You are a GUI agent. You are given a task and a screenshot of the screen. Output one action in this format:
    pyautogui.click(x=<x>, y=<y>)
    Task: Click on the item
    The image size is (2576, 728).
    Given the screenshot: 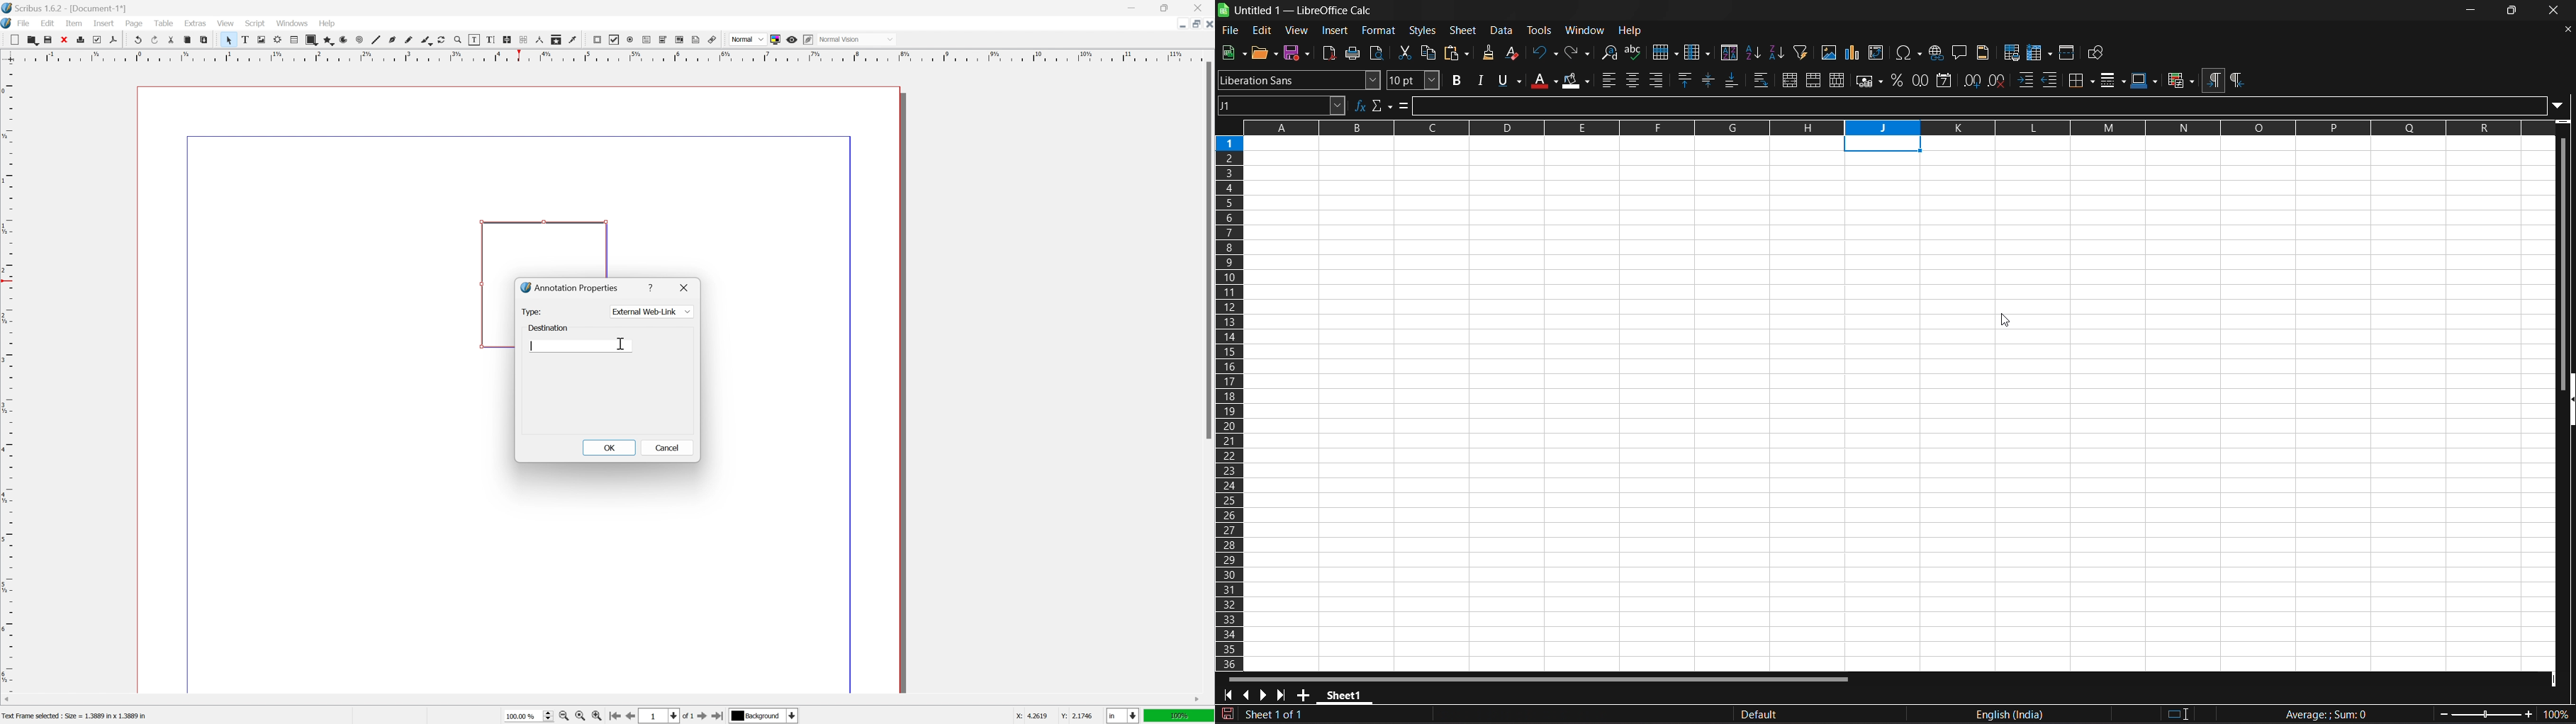 What is the action you would take?
    pyautogui.click(x=74, y=23)
    